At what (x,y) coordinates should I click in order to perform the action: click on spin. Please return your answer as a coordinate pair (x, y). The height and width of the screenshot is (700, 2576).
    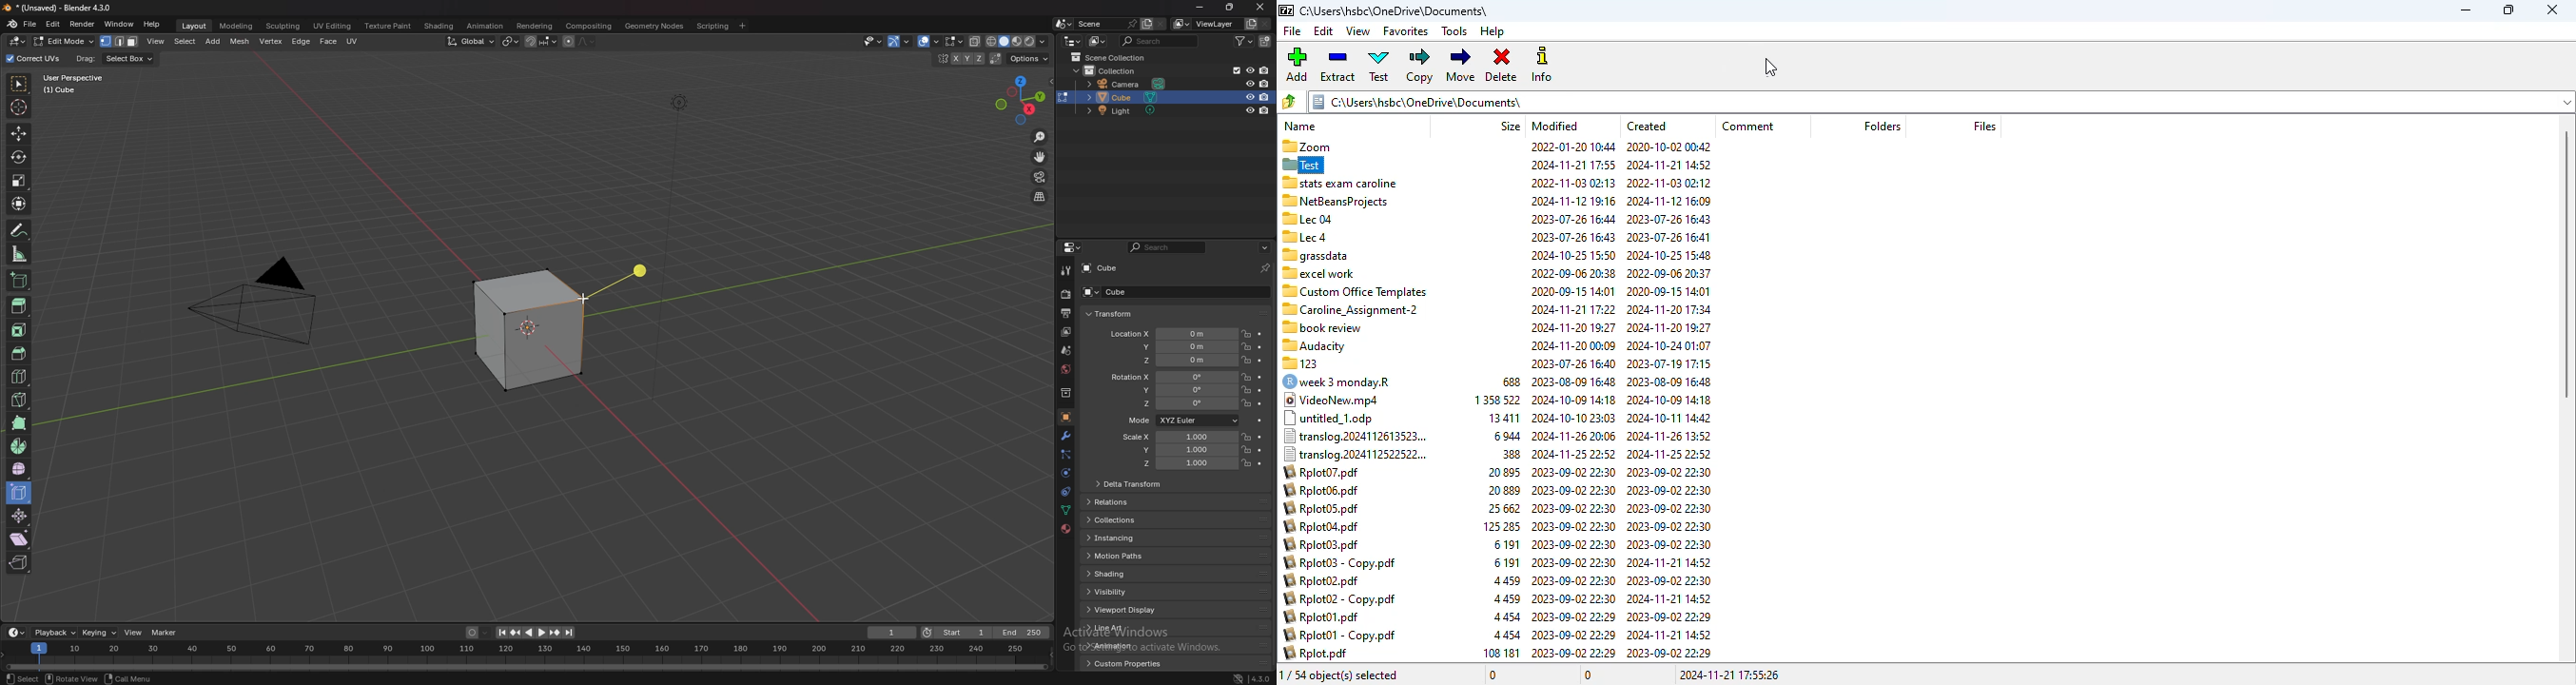
    Looking at the image, I should click on (19, 447).